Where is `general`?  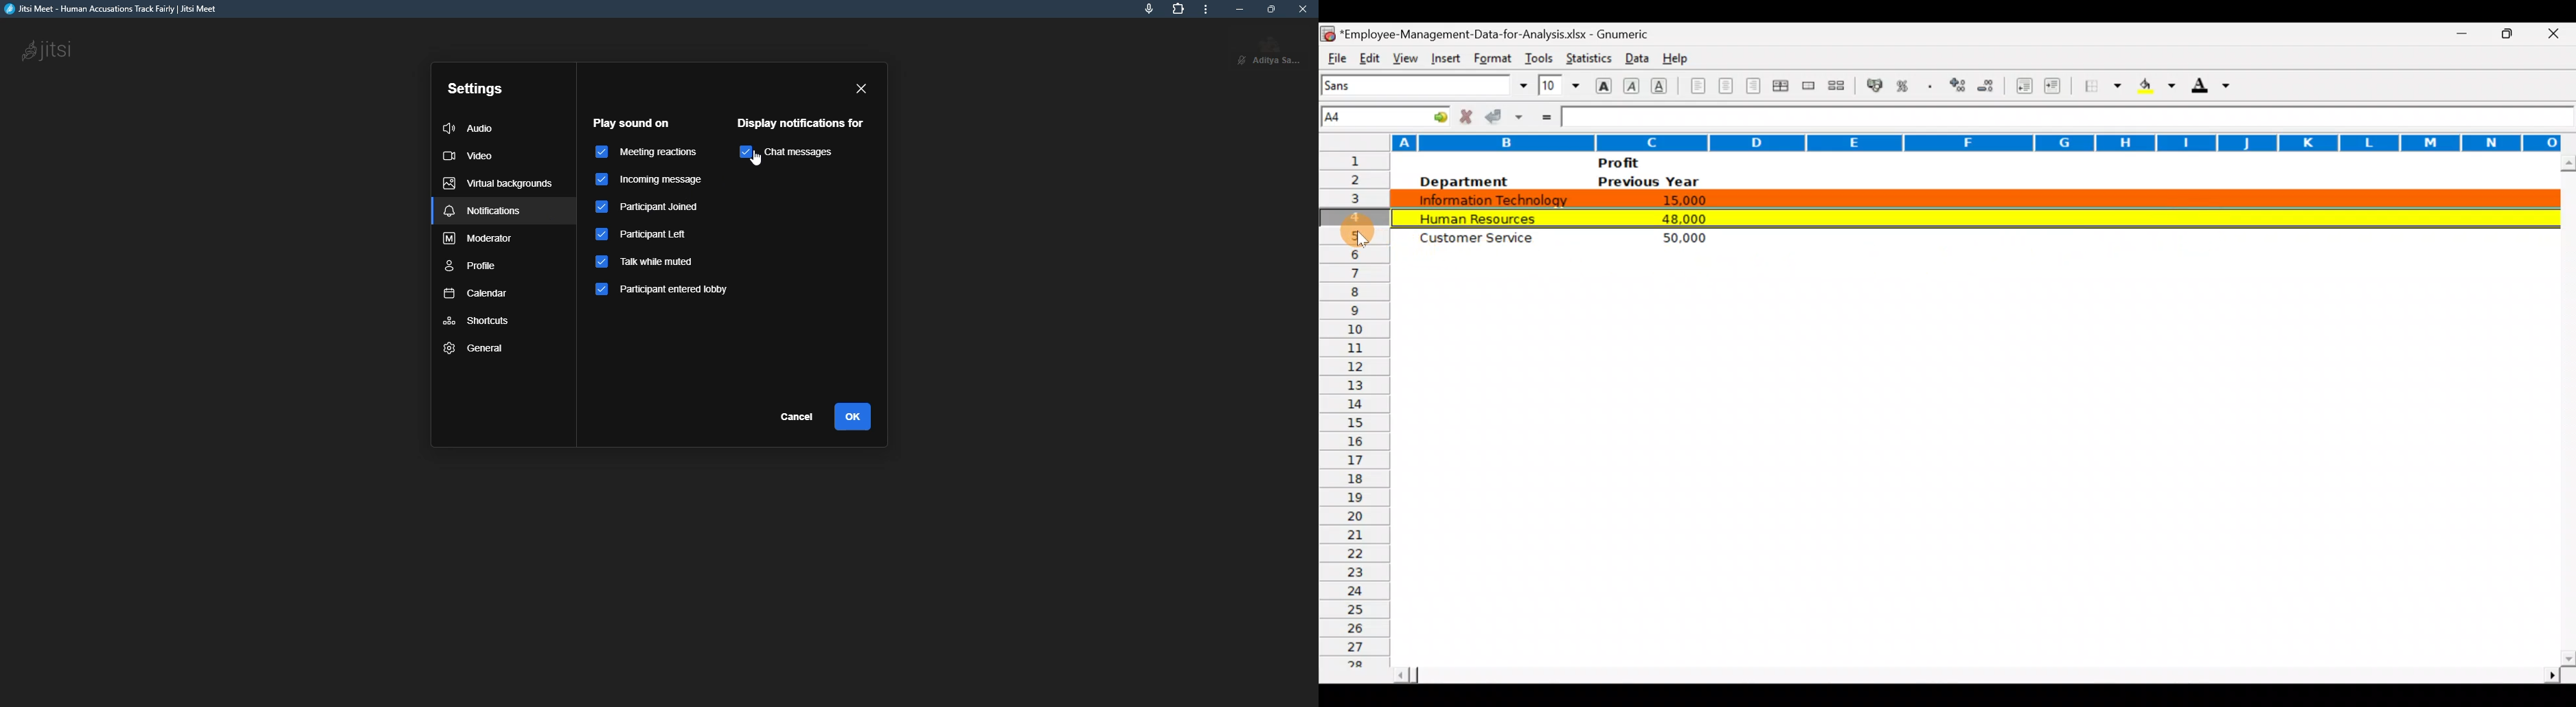
general is located at coordinates (476, 347).